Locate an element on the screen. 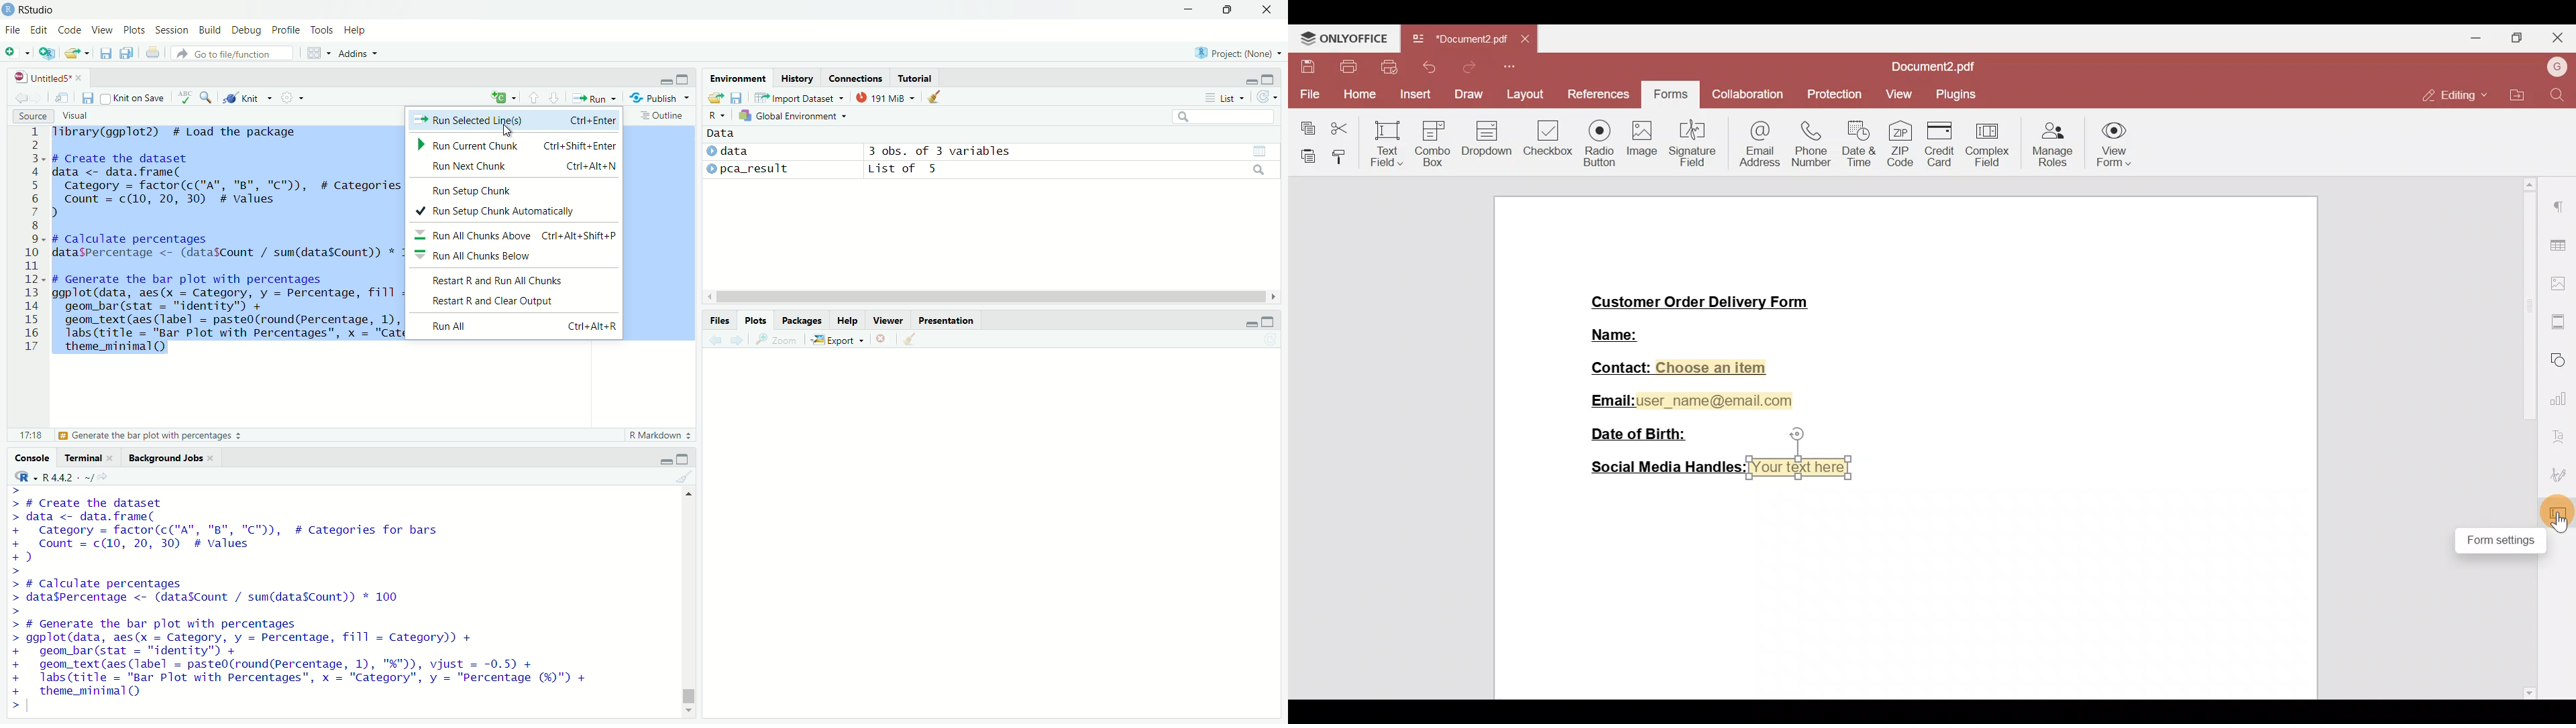 Image resolution: width=2576 pixels, height=728 pixels. R language version - R4.4.2 is located at coordinates (80, 477).